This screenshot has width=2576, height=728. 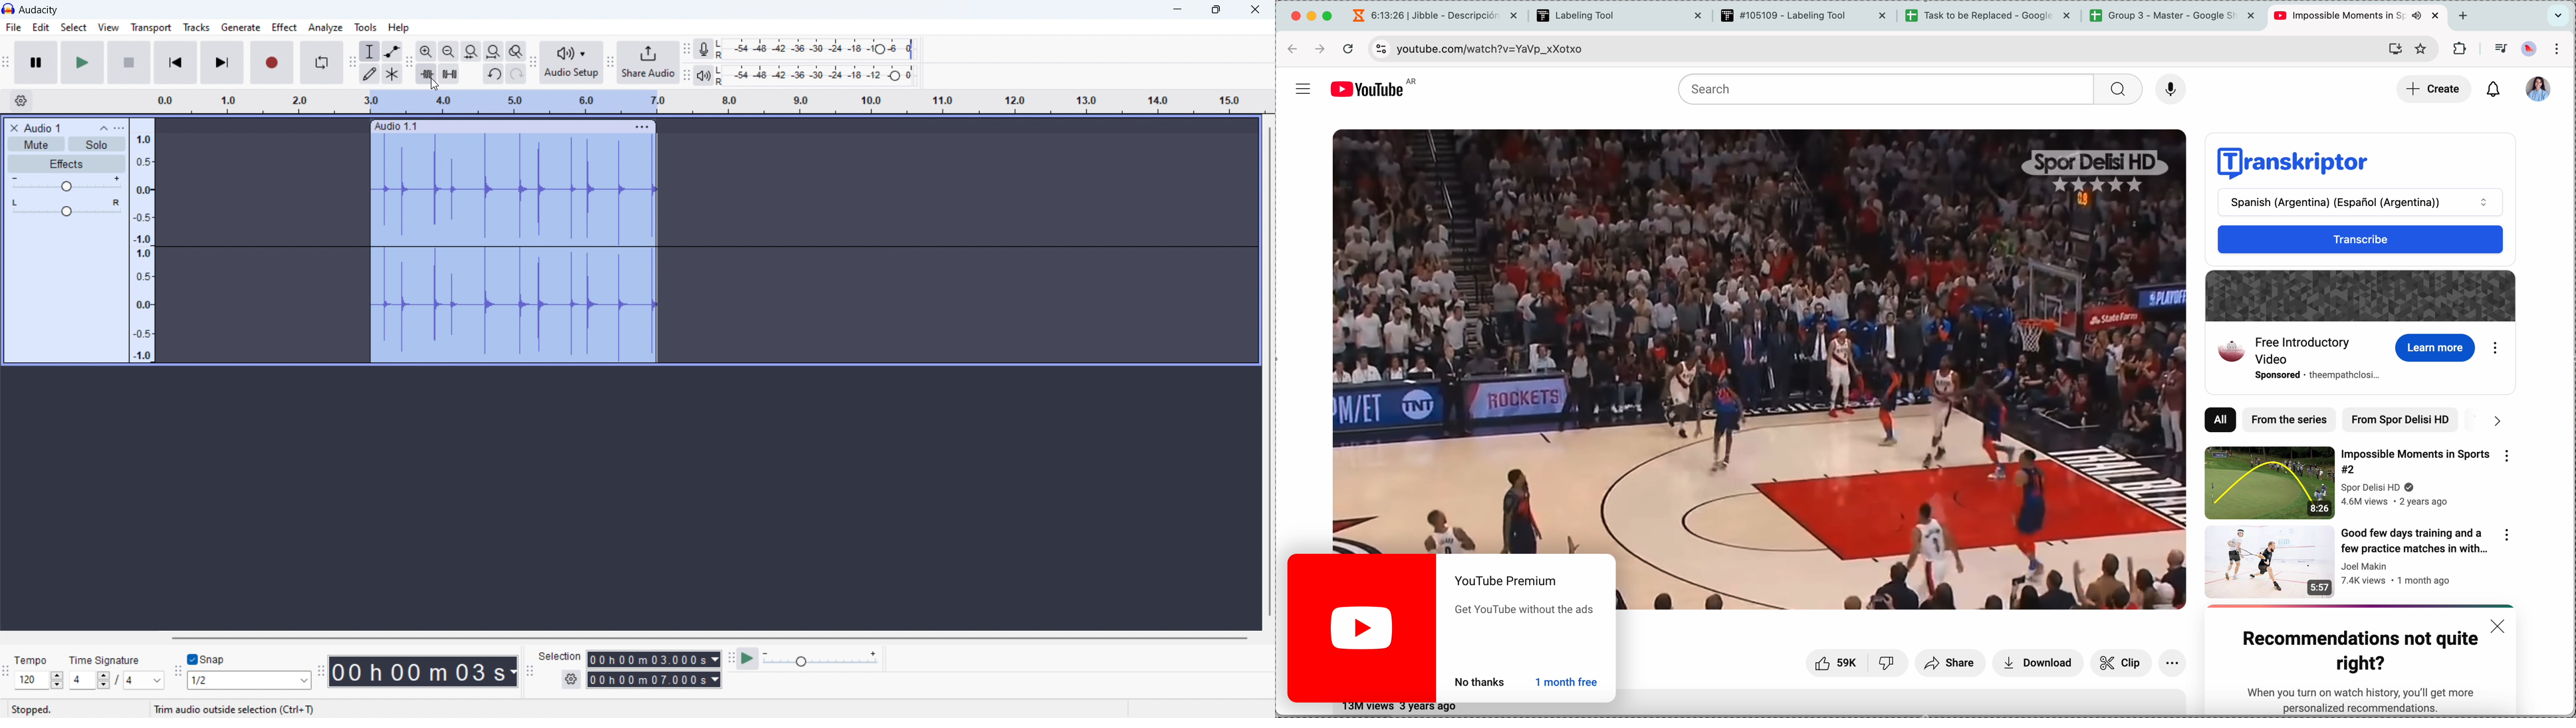 I want to click on tools, so click(x=366, y=27).